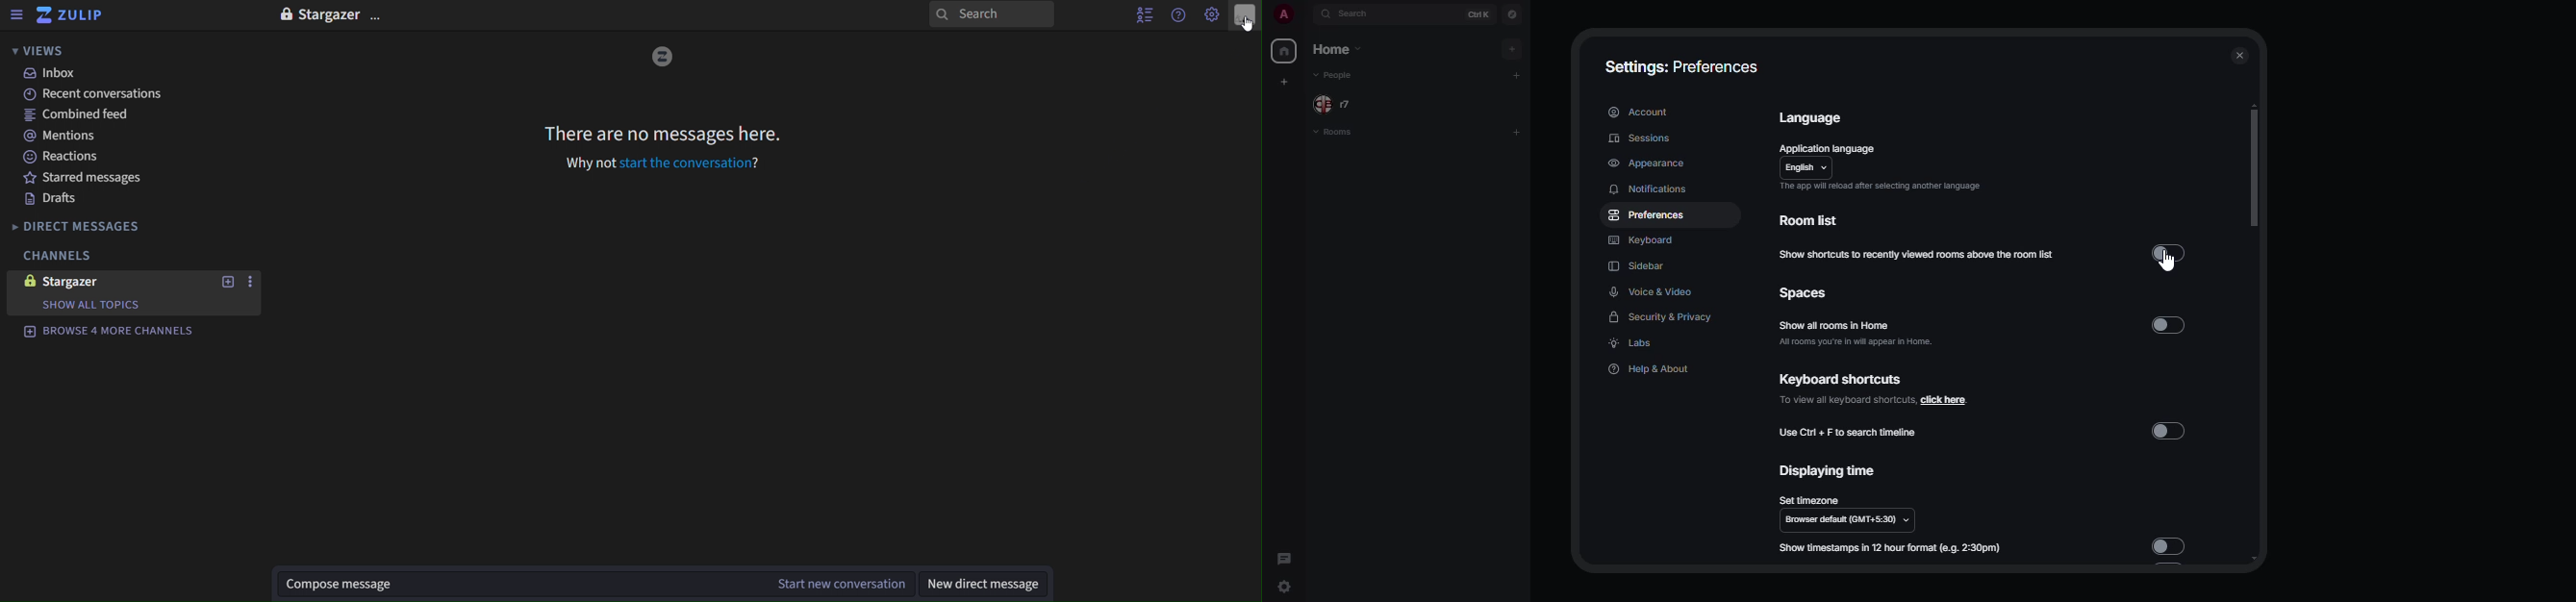 The width and height of the screenshot is (2576, 616). I want to click on browser, so click(1849, 520).